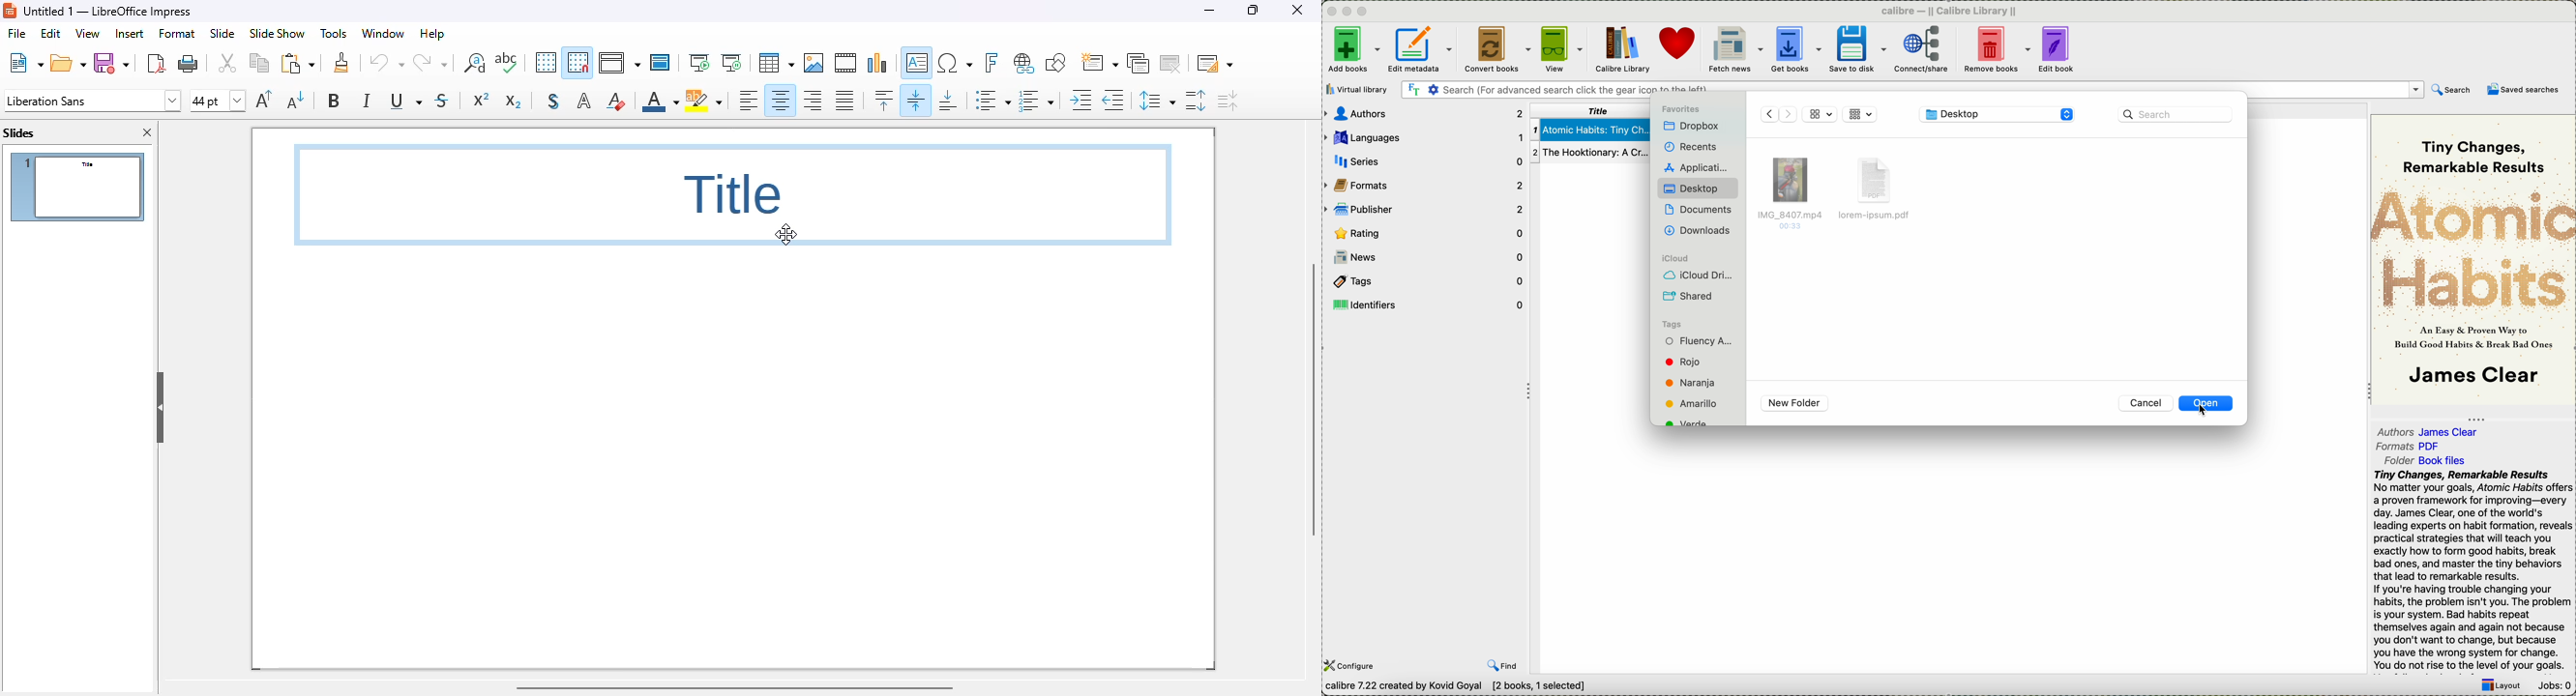  I want to click on export directly as PDF, so click(158, 63).